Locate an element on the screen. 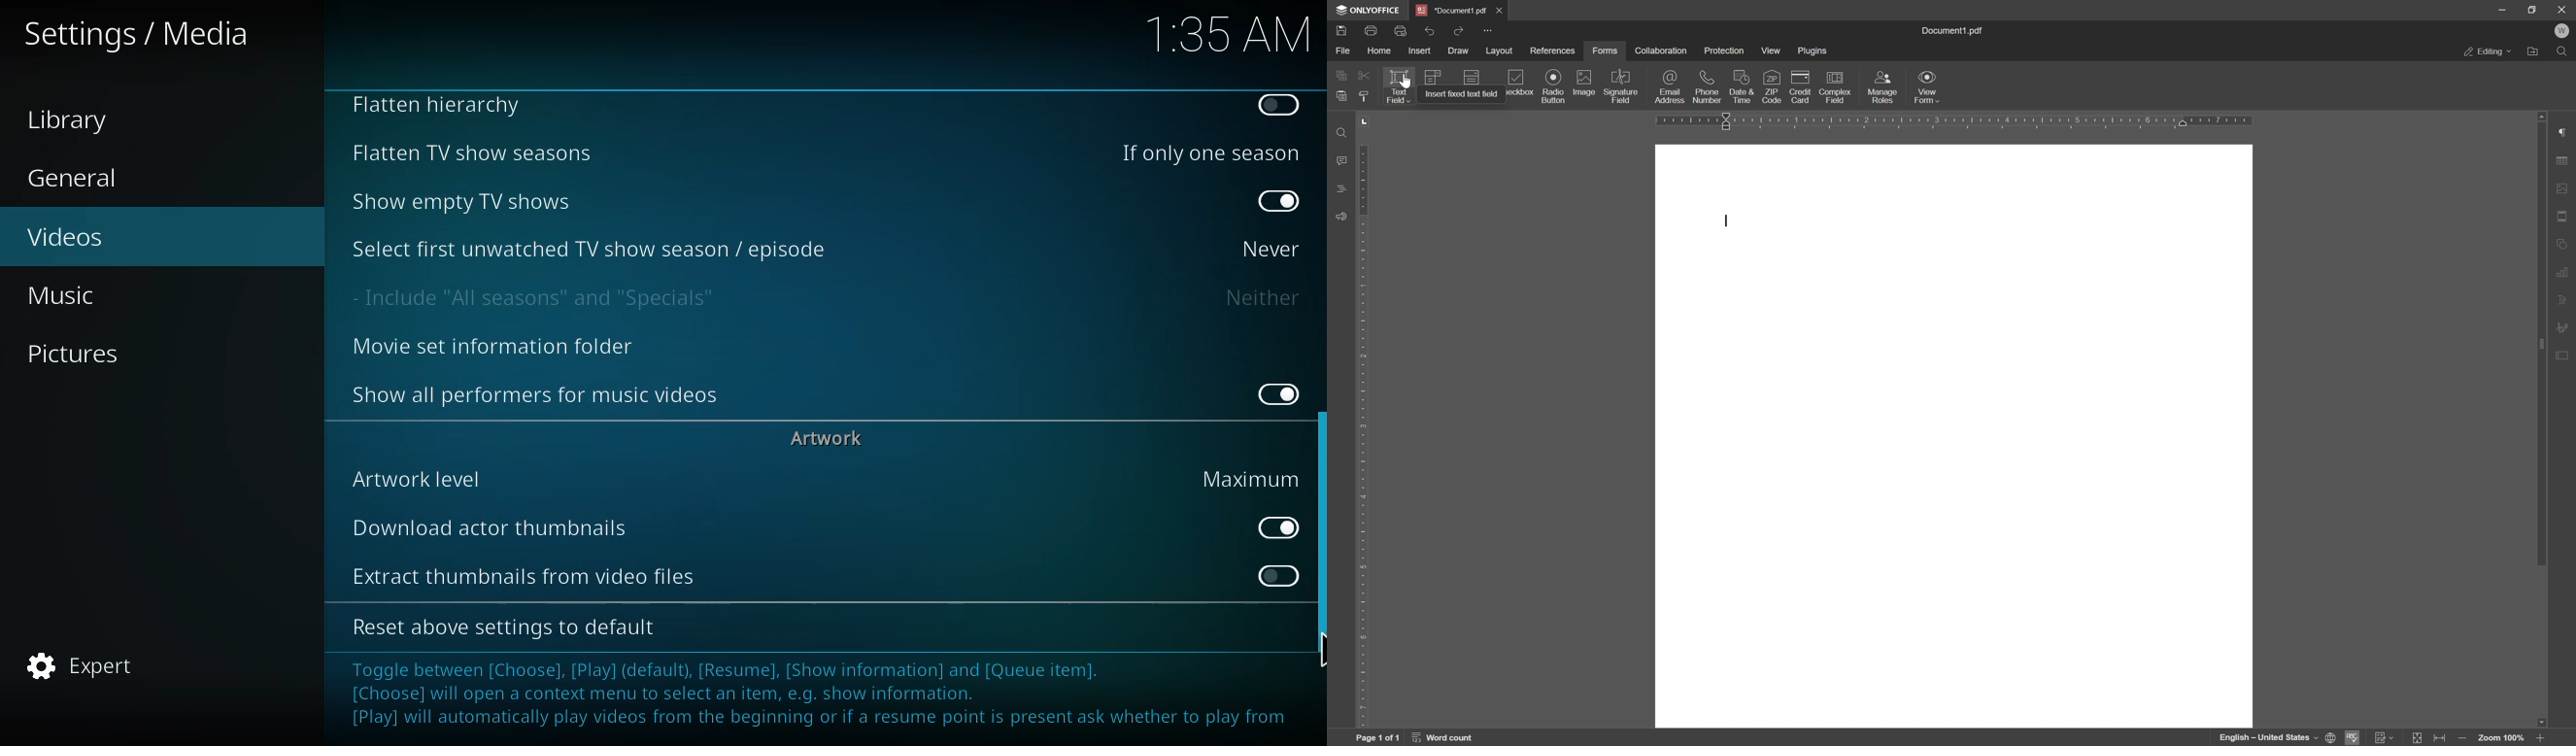 Image resolution: width=2576 pixels, height=756 pixels. flatten tv show season is located at coordinates (469, 153).